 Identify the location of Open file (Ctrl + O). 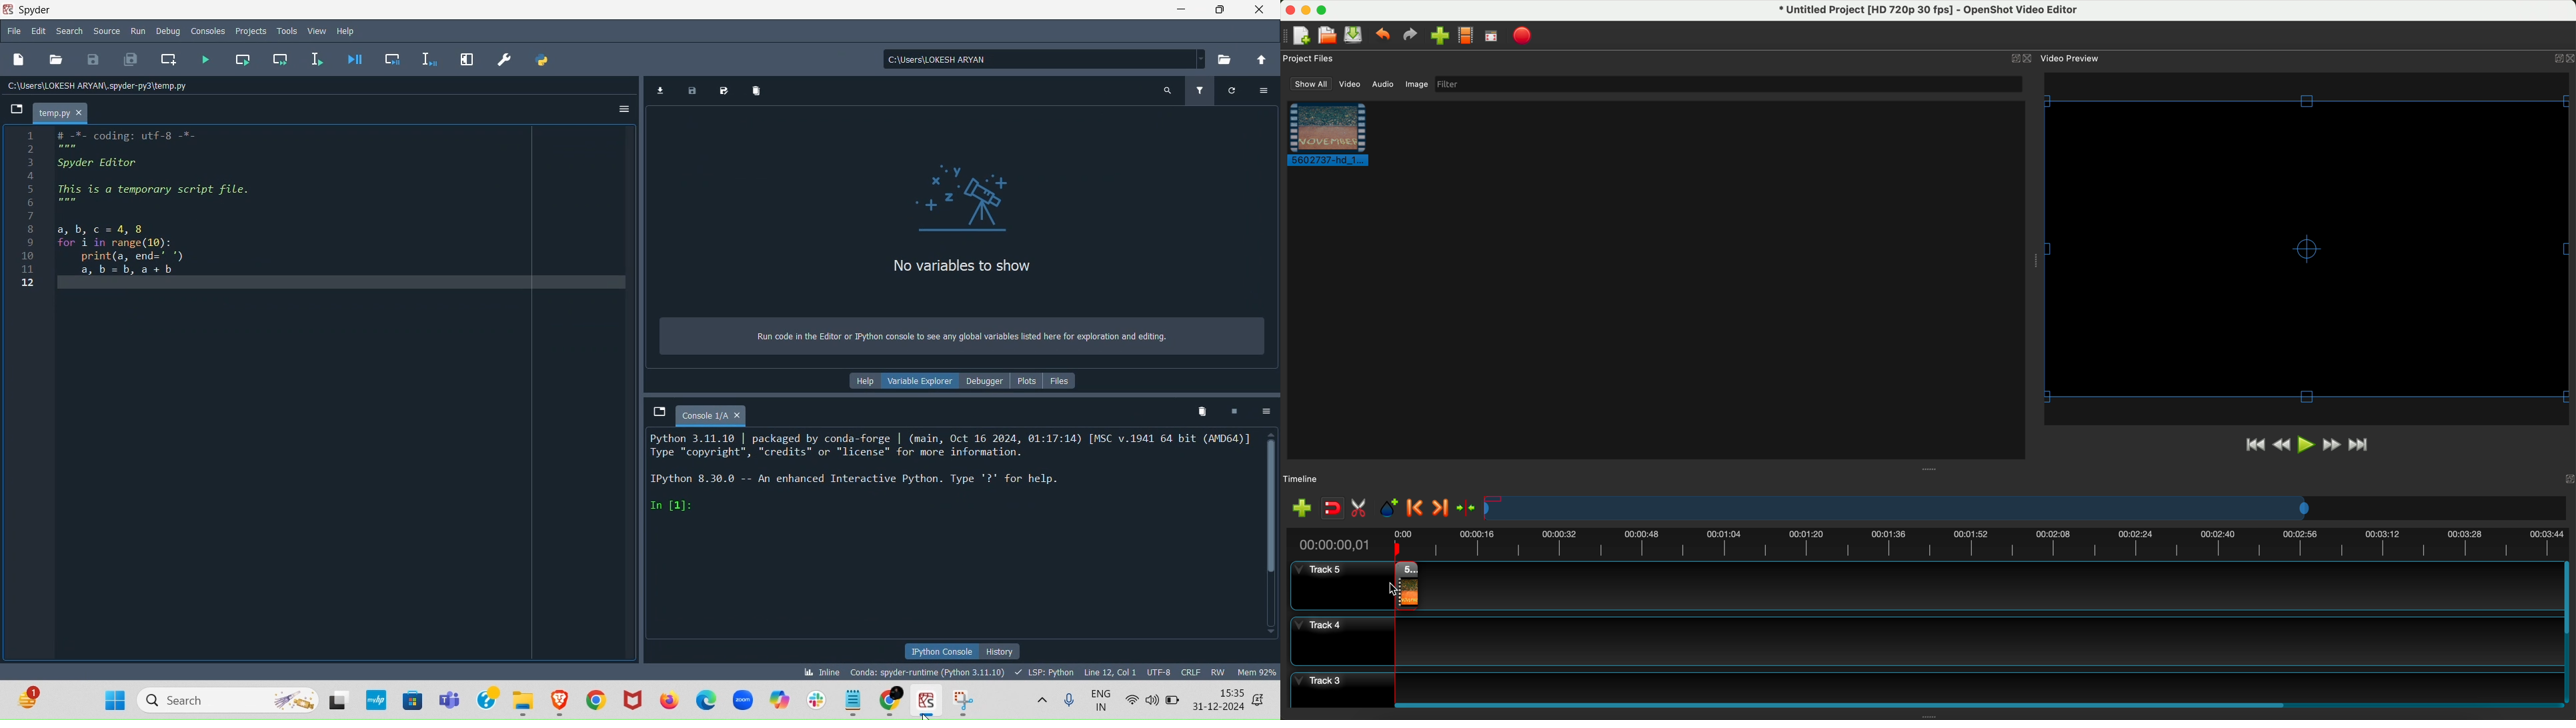
(57, 59).